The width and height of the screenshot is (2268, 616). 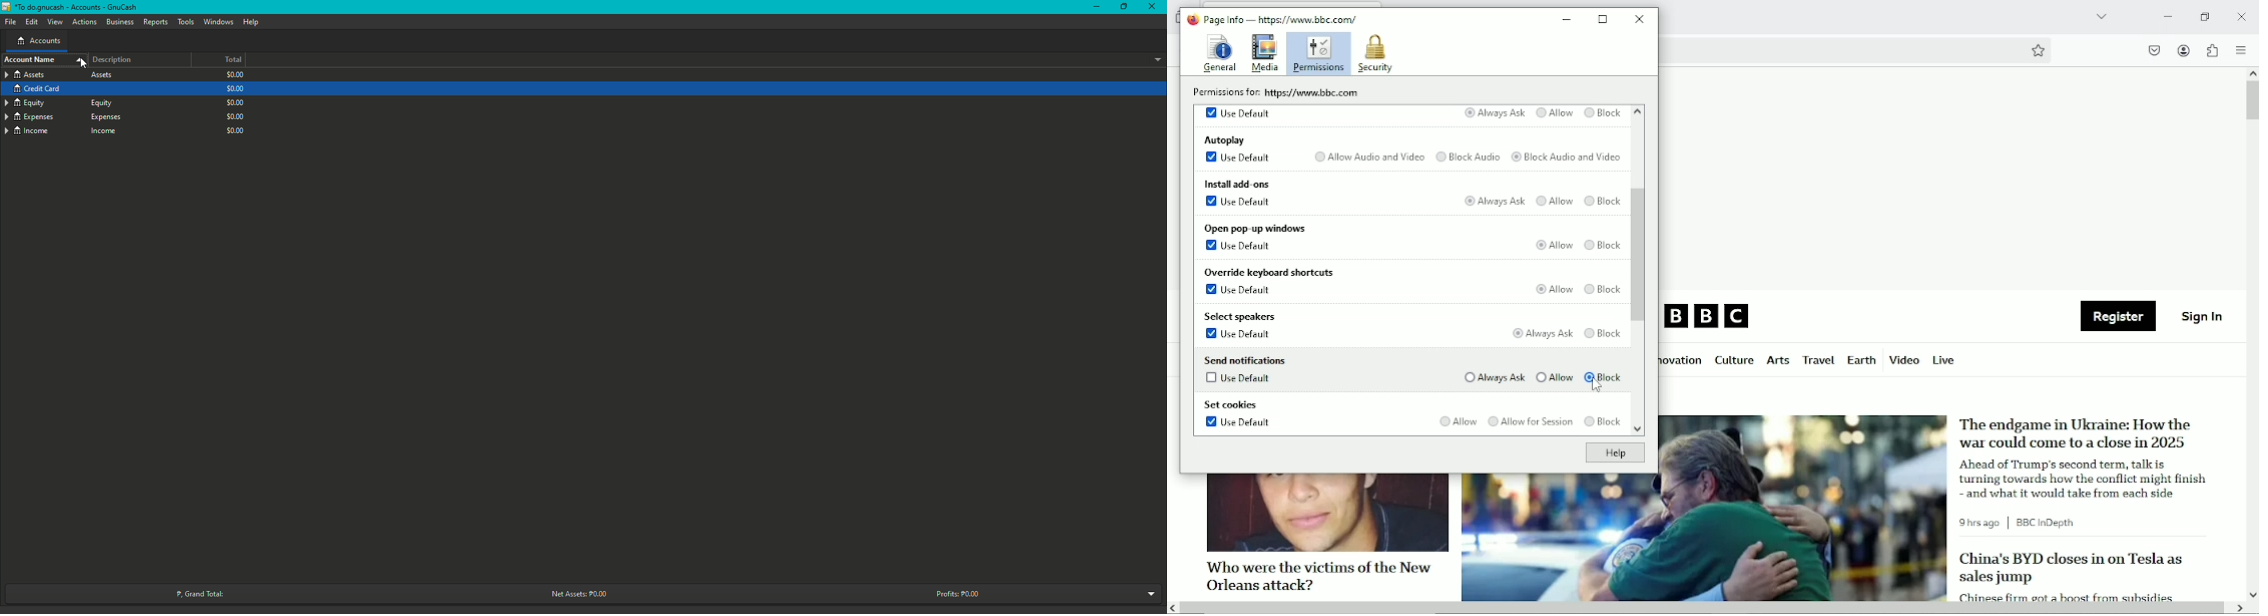 What do you see at coordinates (1319, 54) in the screenshot?
I see `Permissions` at bounding box center [1319, 54].